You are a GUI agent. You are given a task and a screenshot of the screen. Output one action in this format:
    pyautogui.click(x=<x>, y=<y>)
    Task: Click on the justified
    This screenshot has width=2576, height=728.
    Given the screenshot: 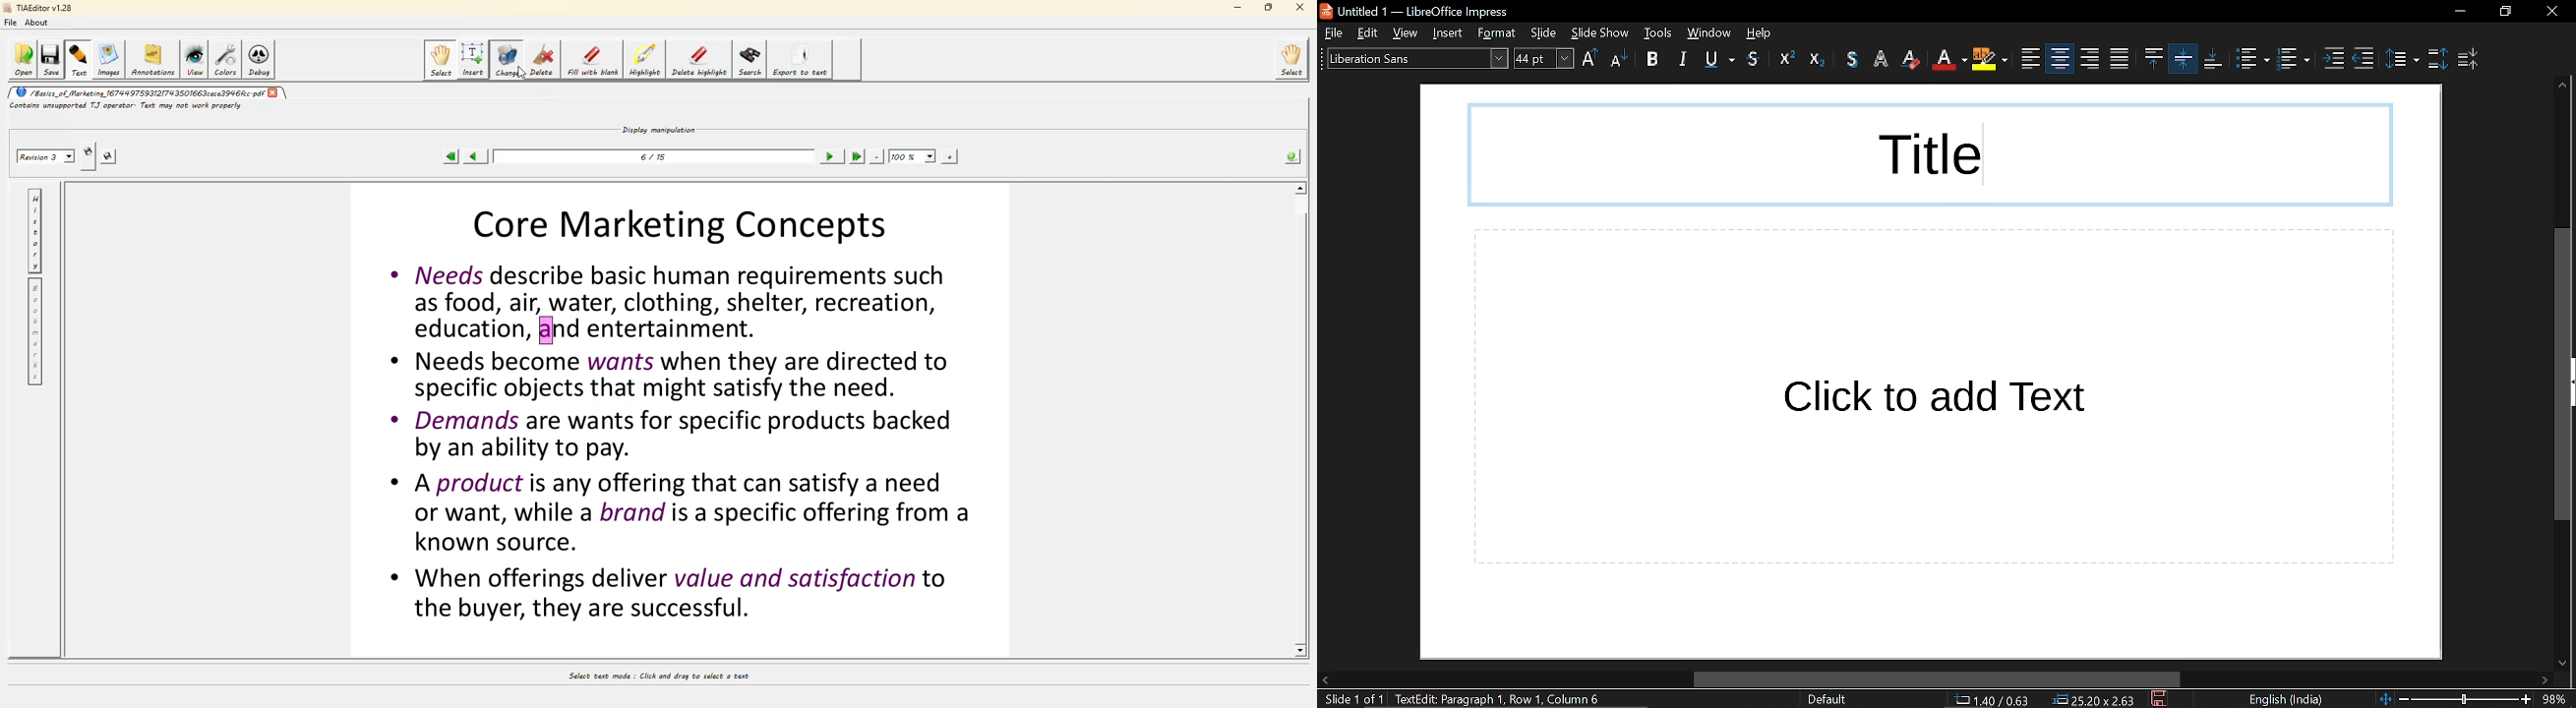 What is the action you would take?
    pyautogui.click(x=2090, y=59)
    